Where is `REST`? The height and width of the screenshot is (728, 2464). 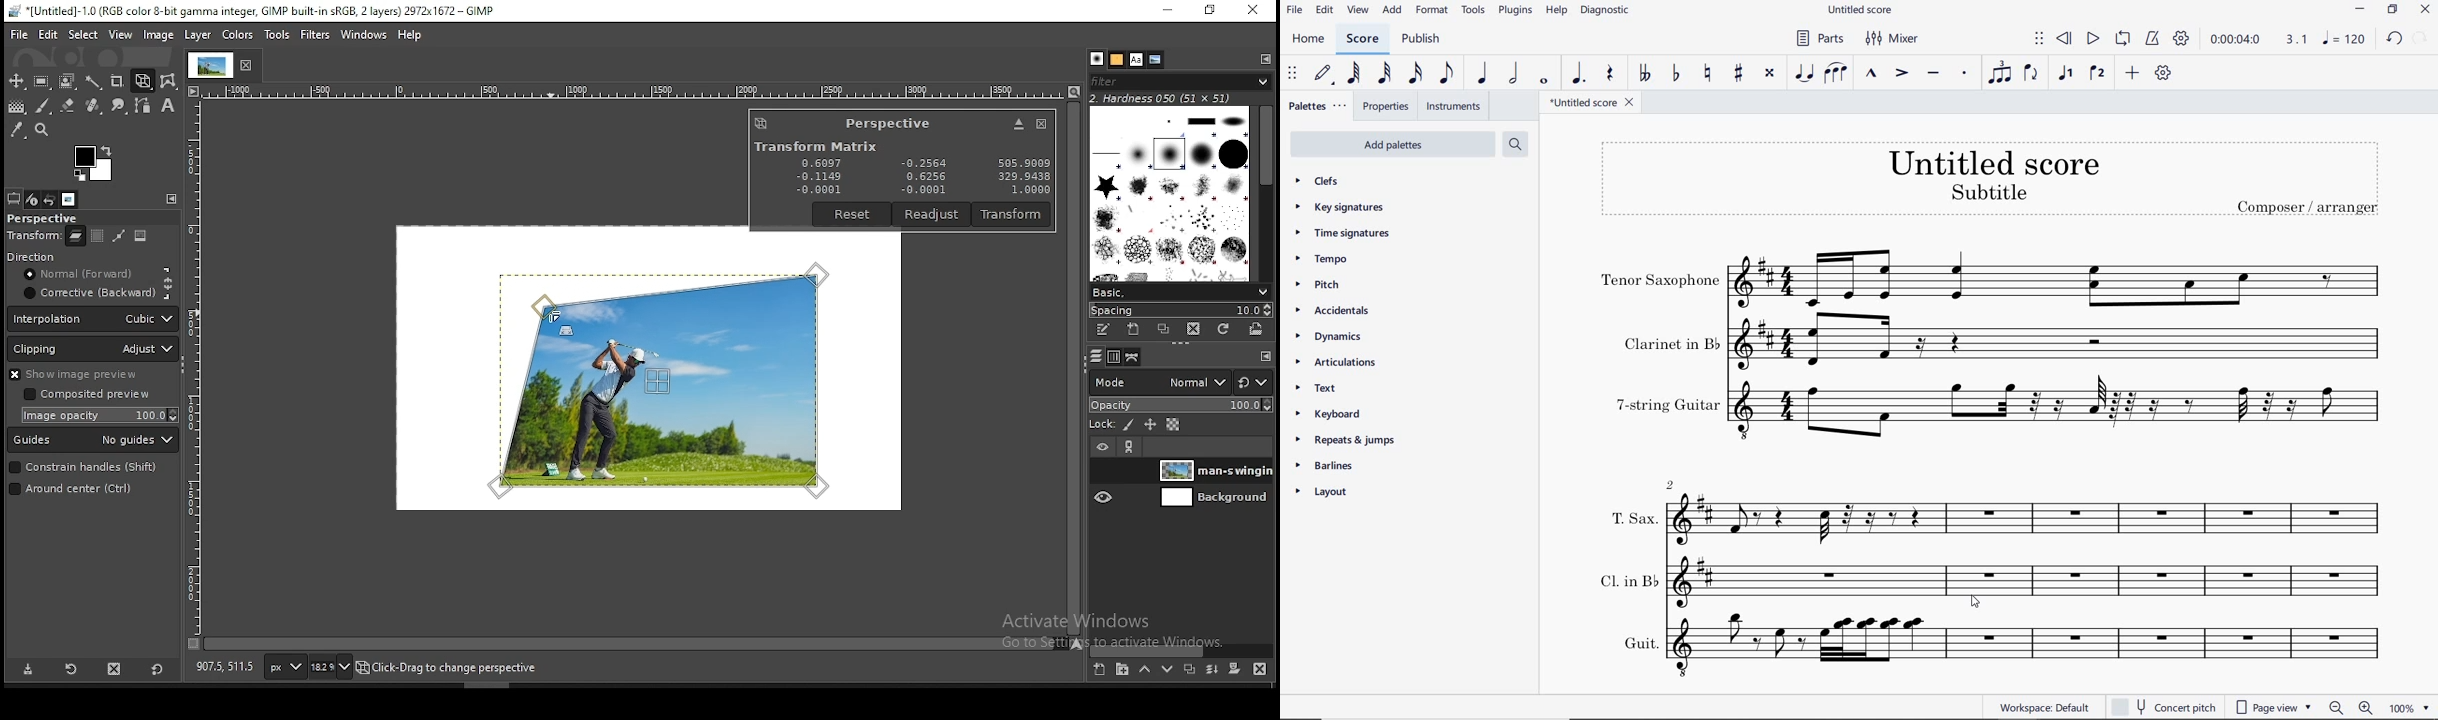
REST is located at coordinates (1609, 74).